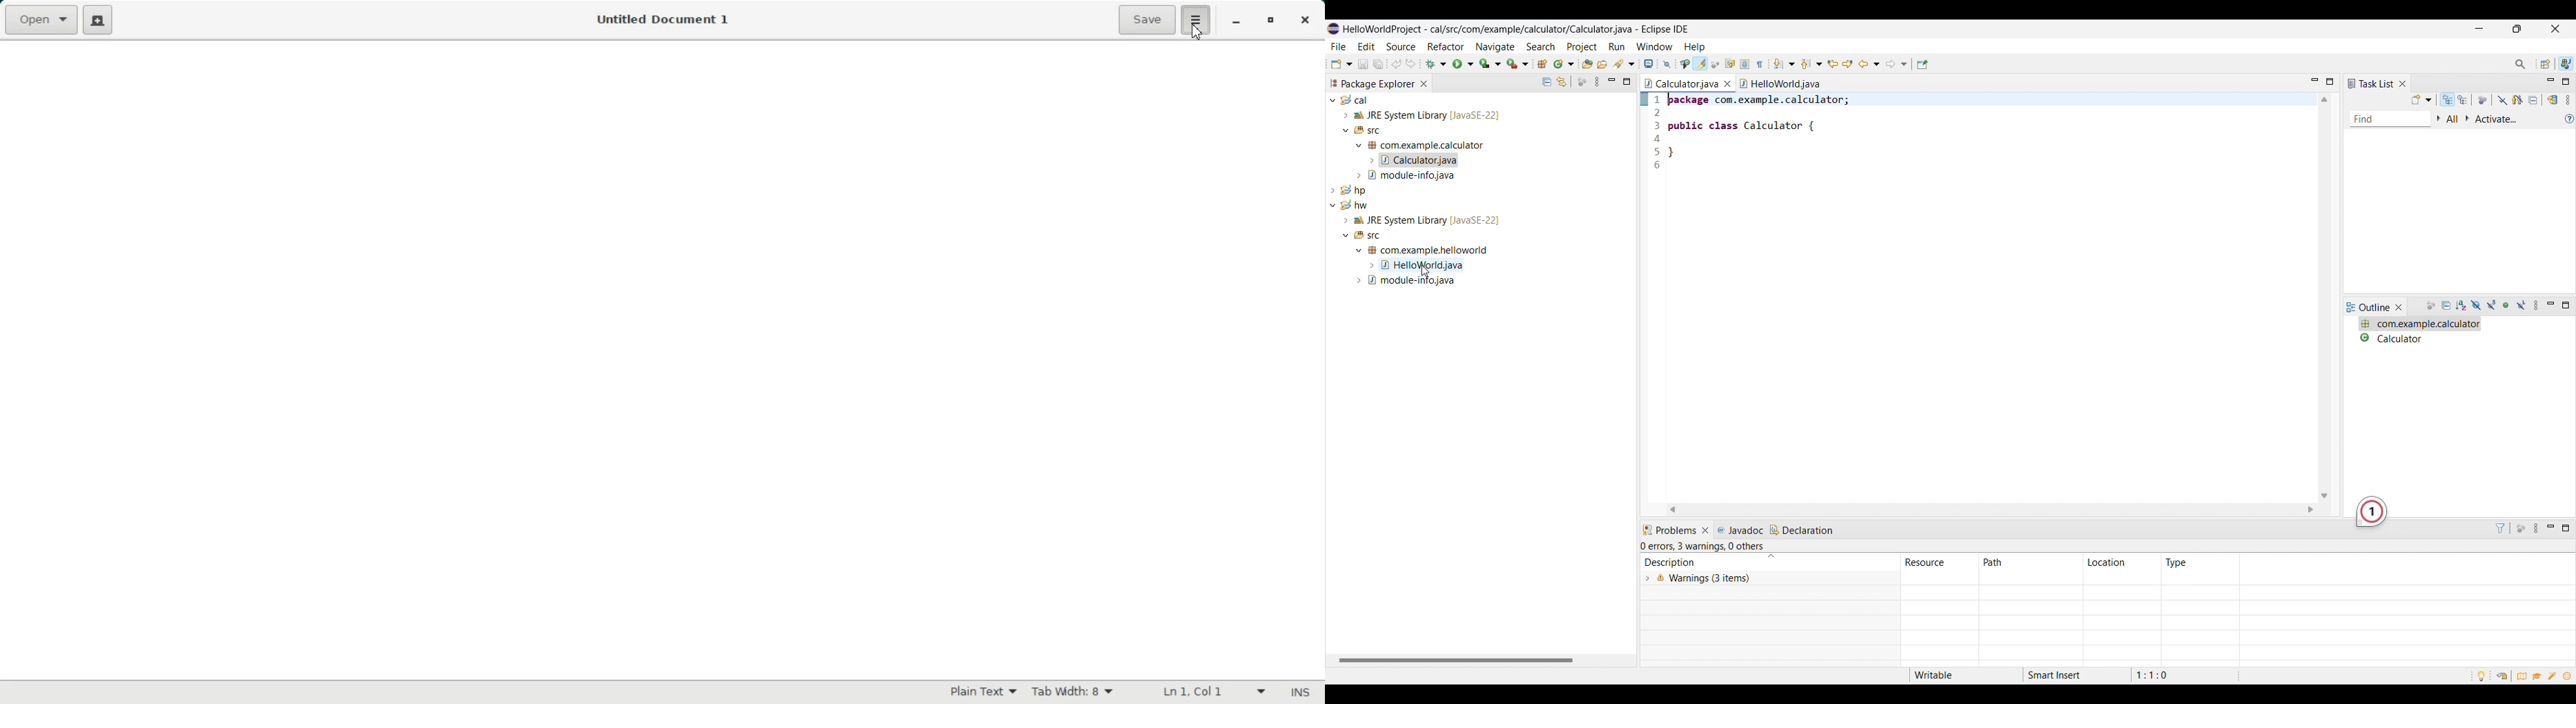 The height and width of the screenshot is (728, 2576). Describe the element at coordinates (1397, 64) in the screenshot. I see `Redo` at that location.